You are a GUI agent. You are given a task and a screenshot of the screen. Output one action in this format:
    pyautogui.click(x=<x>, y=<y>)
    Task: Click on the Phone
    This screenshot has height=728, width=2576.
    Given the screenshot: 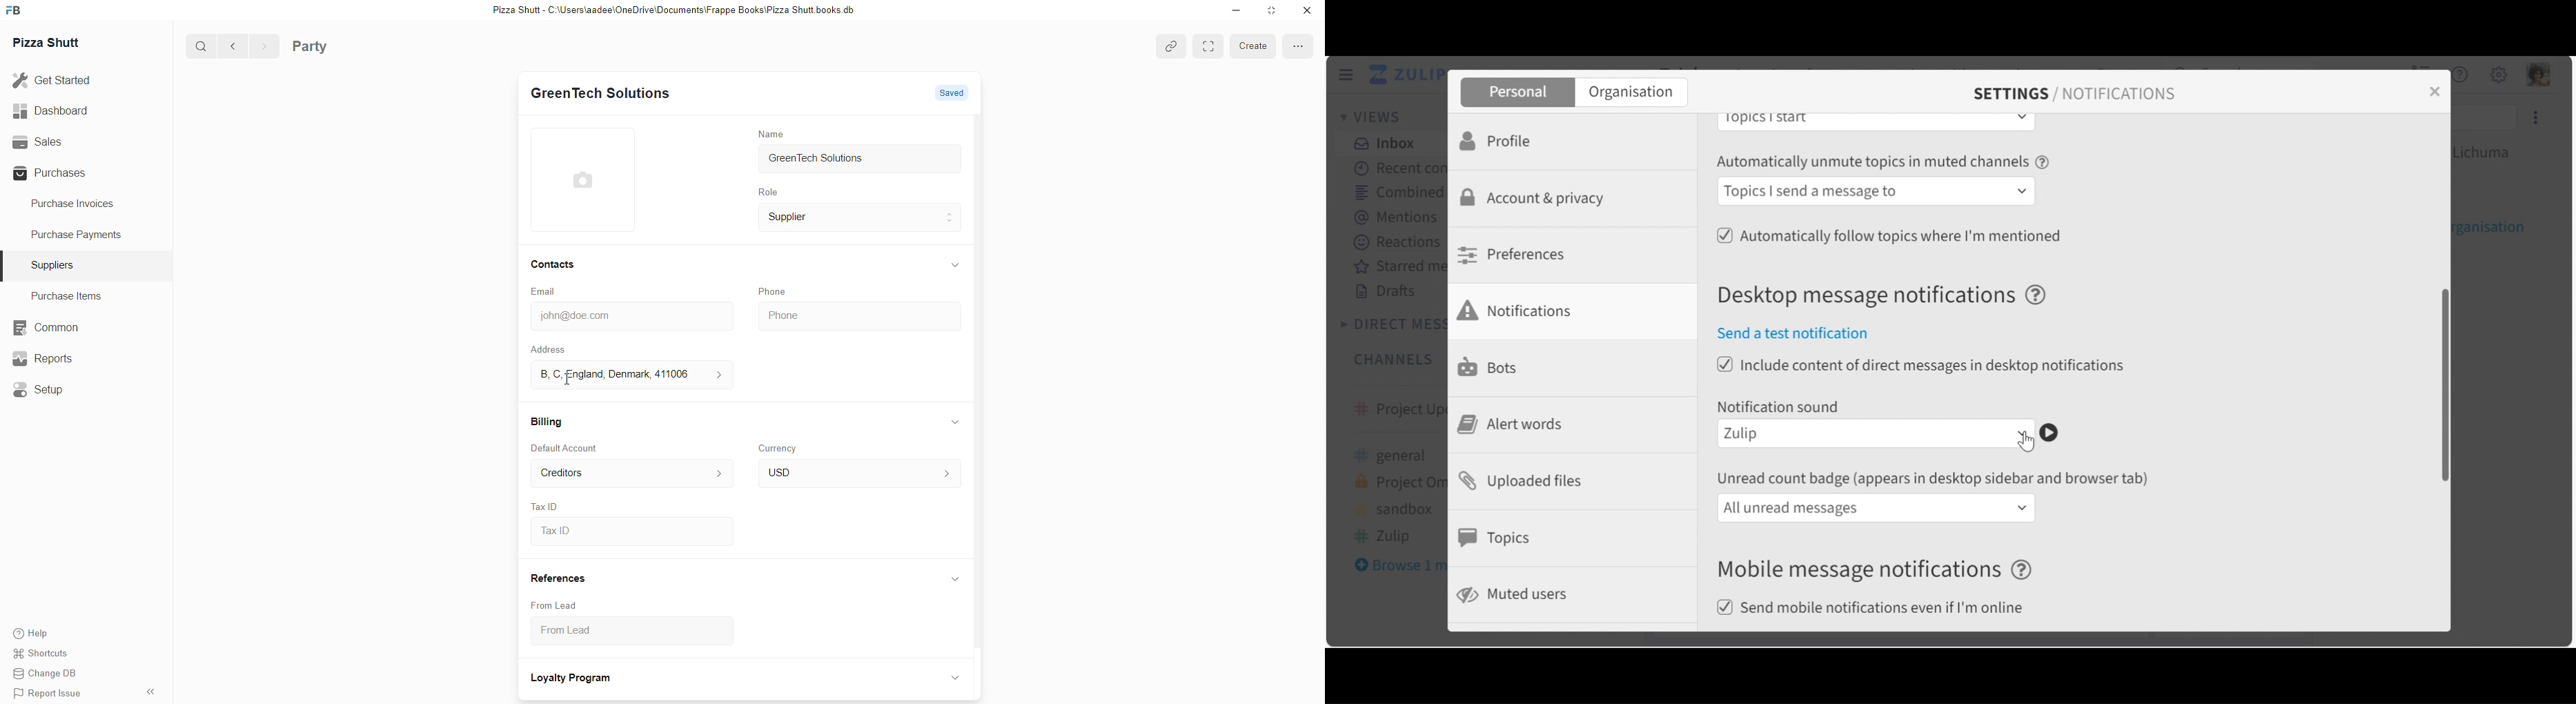 What is the action you would take?
    pyautogui.click(x=774, y=291)
    